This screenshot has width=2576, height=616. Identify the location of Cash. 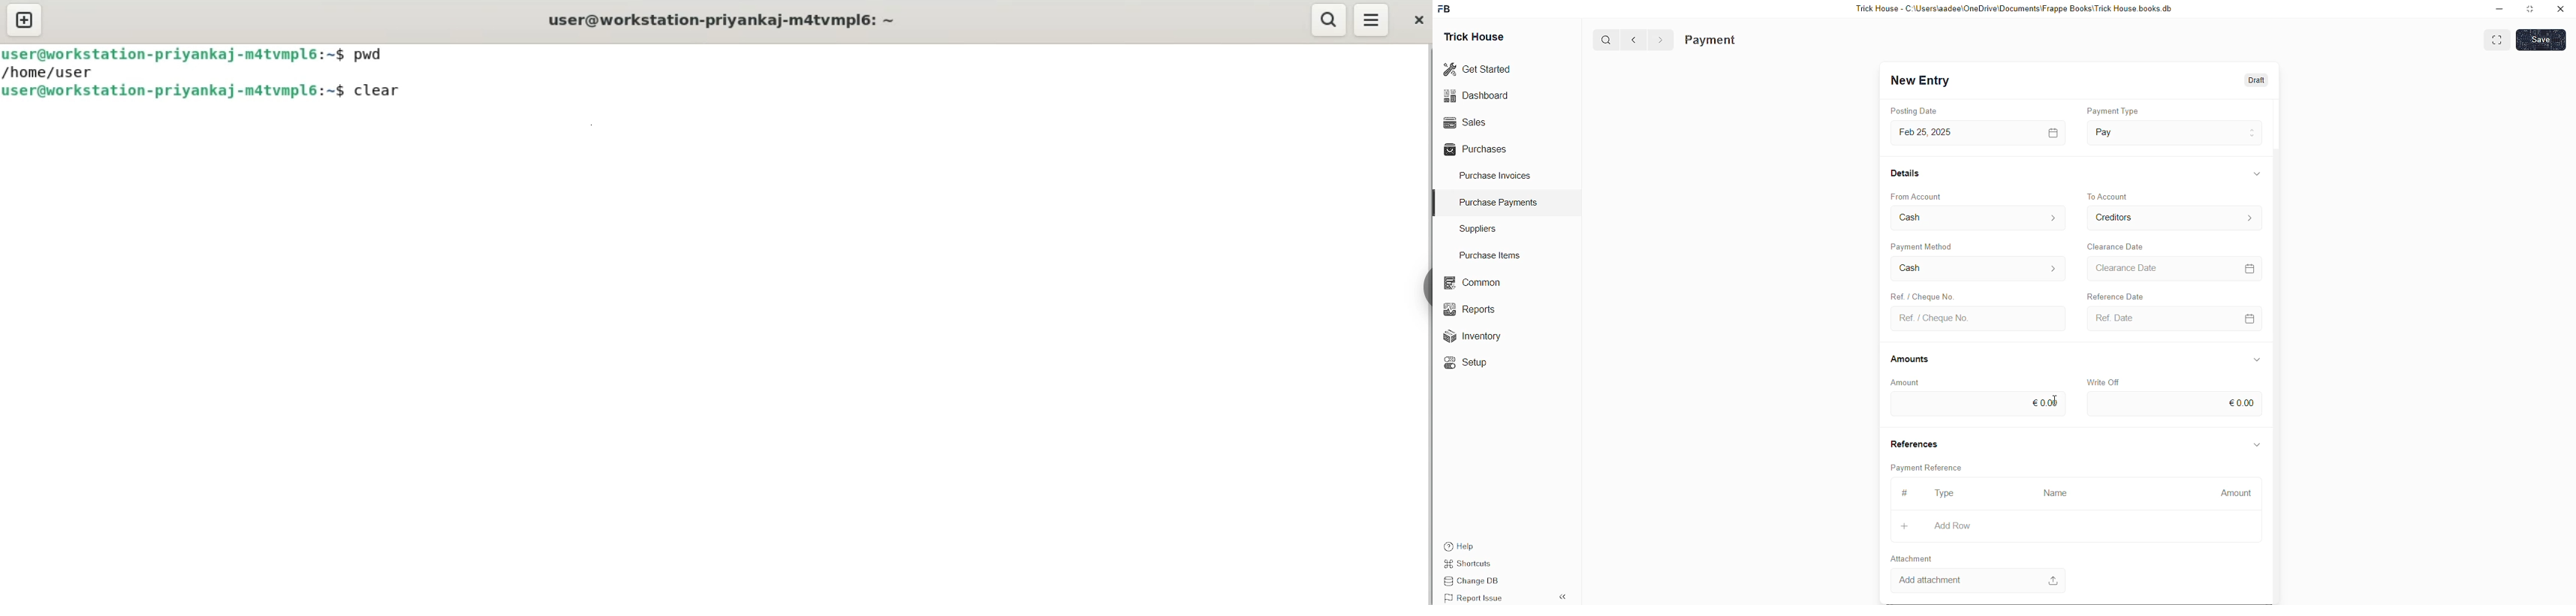
(1918, 217).